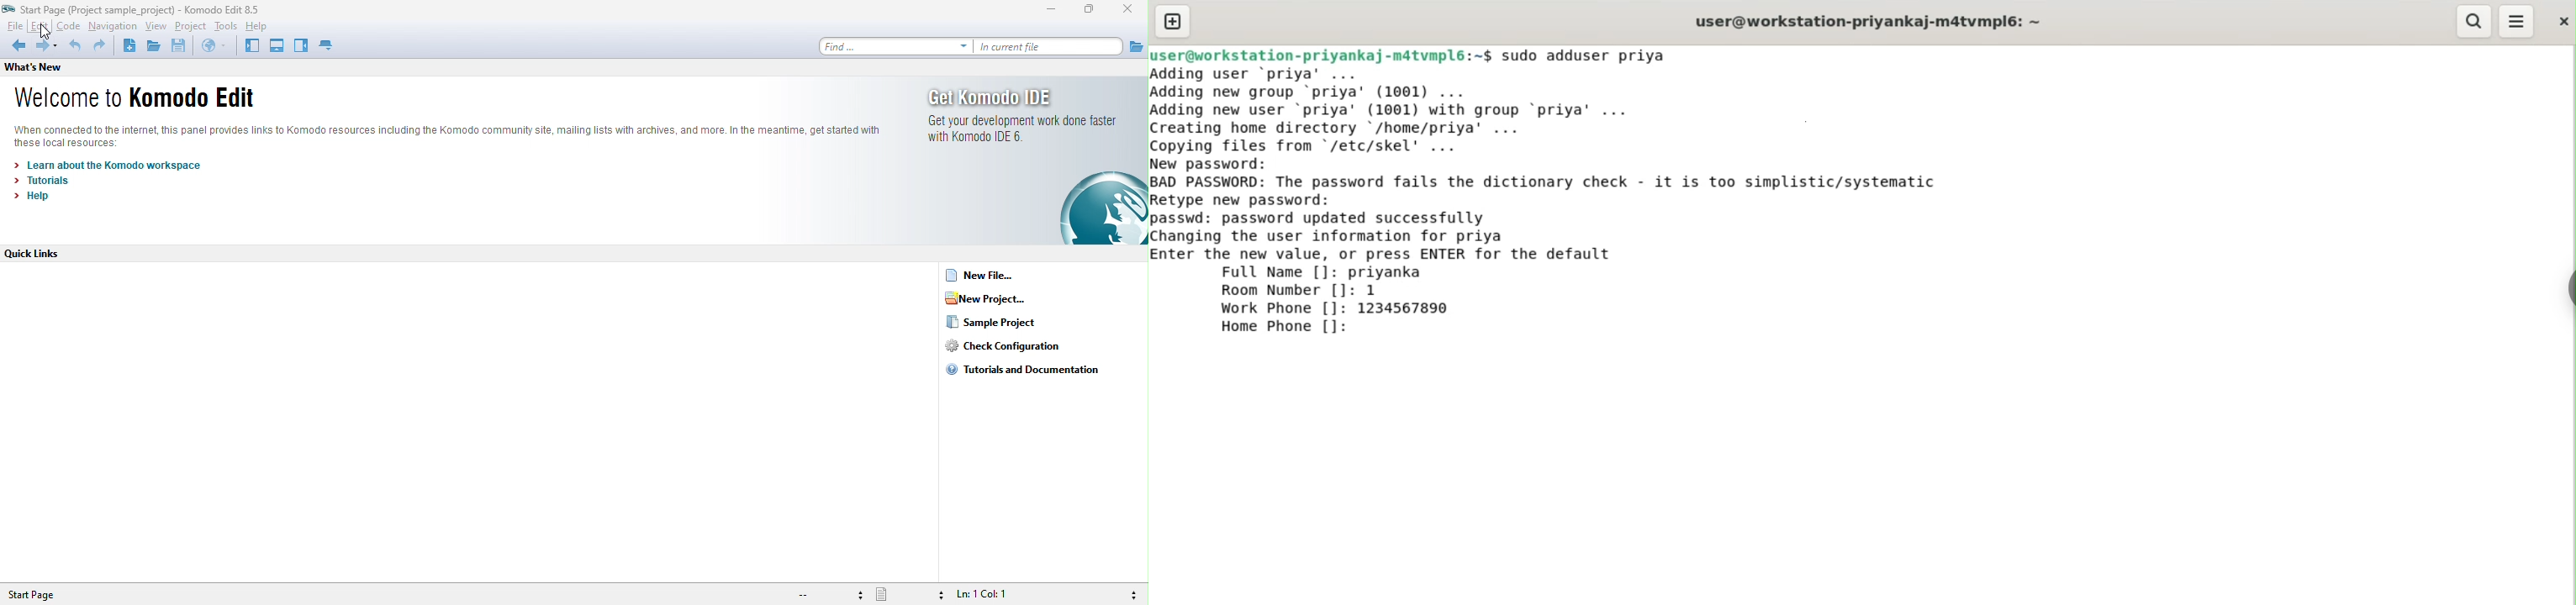  What do you see at coordinates (46, 182) in the screenshot?
I see `tutorials` at bounding box center [46, 182].